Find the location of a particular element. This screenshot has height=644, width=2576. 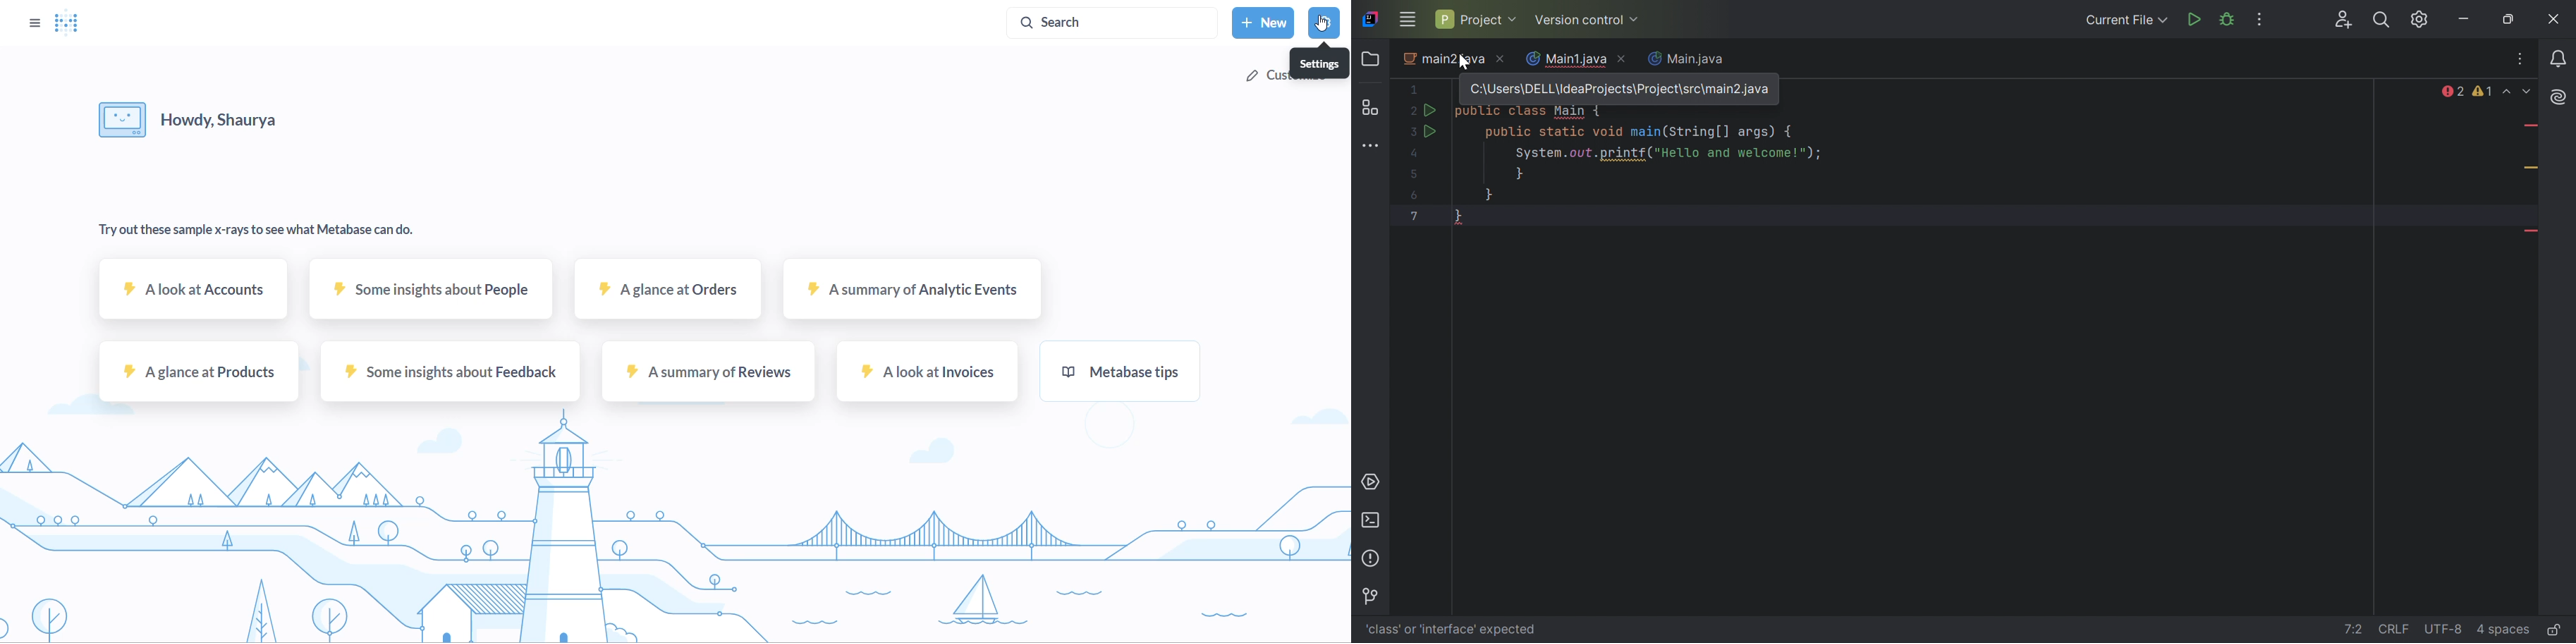

OPTIONS is located at coordinates (37, 23).